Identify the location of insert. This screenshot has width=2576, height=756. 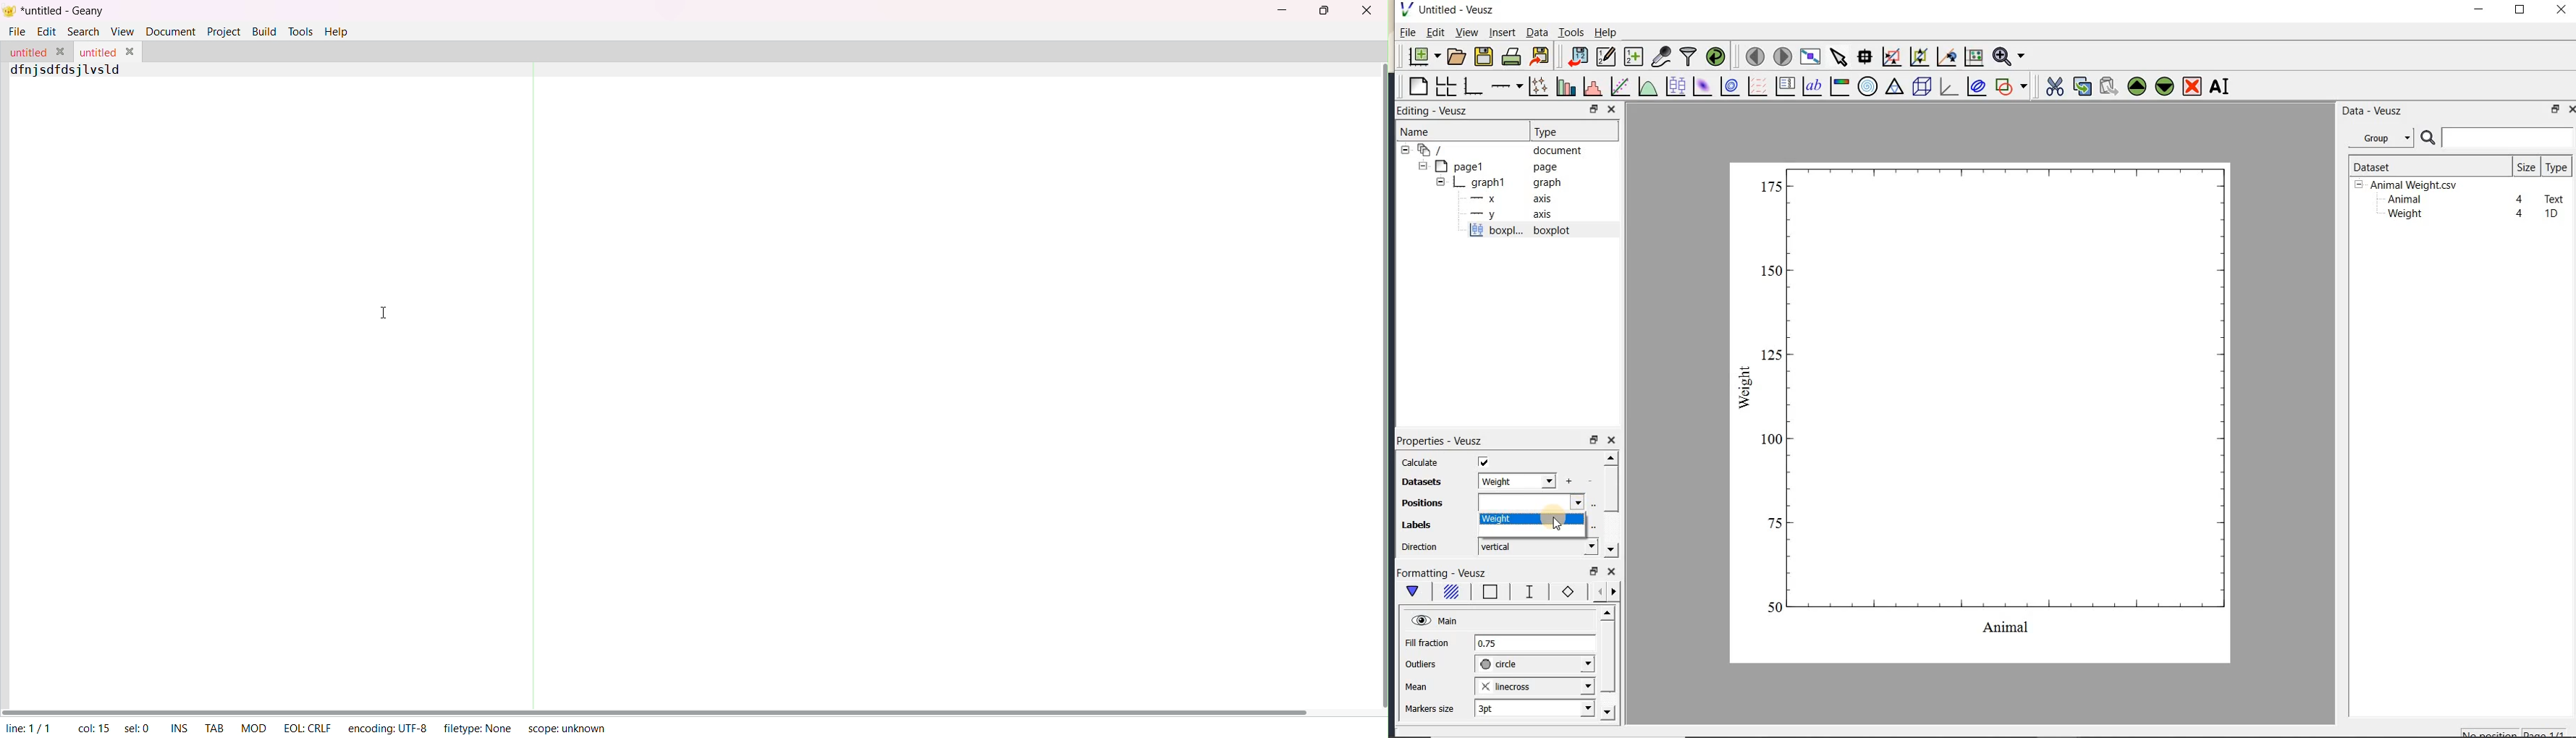
(1502, 32).